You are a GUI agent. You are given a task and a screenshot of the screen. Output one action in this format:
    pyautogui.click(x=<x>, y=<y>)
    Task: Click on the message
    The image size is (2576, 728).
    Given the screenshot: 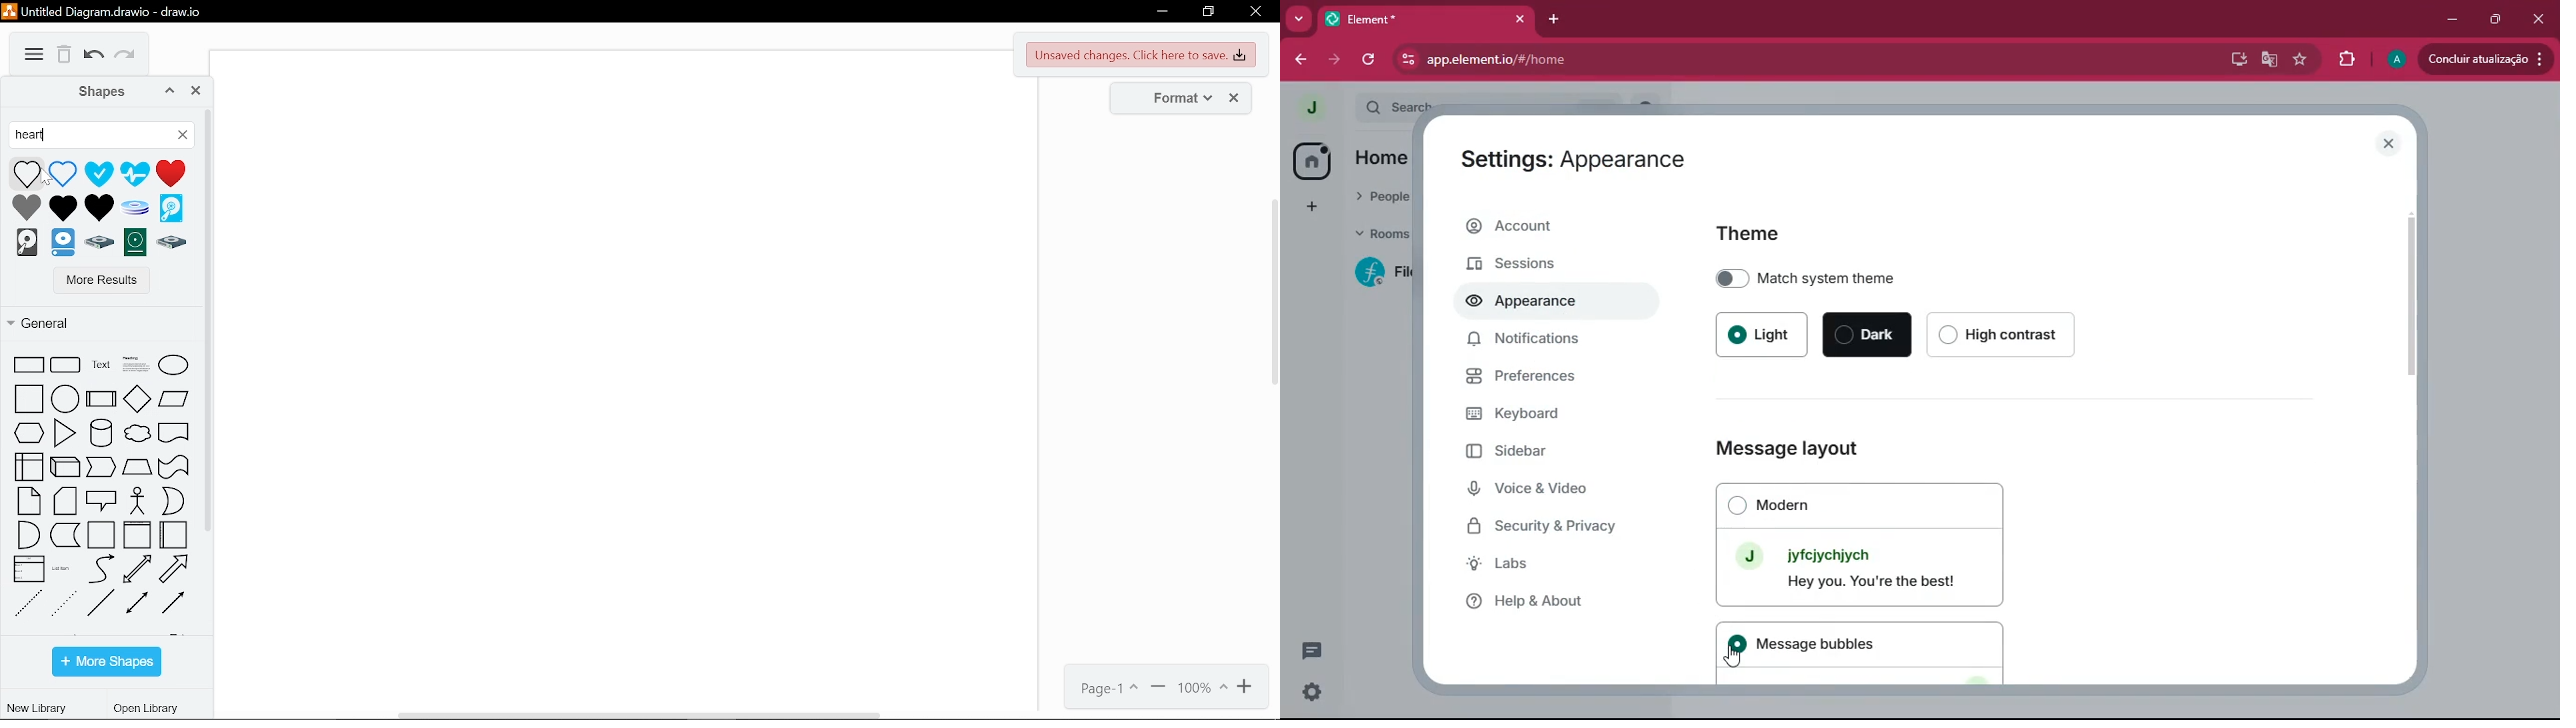 What is the action you would take?
    pyautogui.click(x=1314, y=651)
    